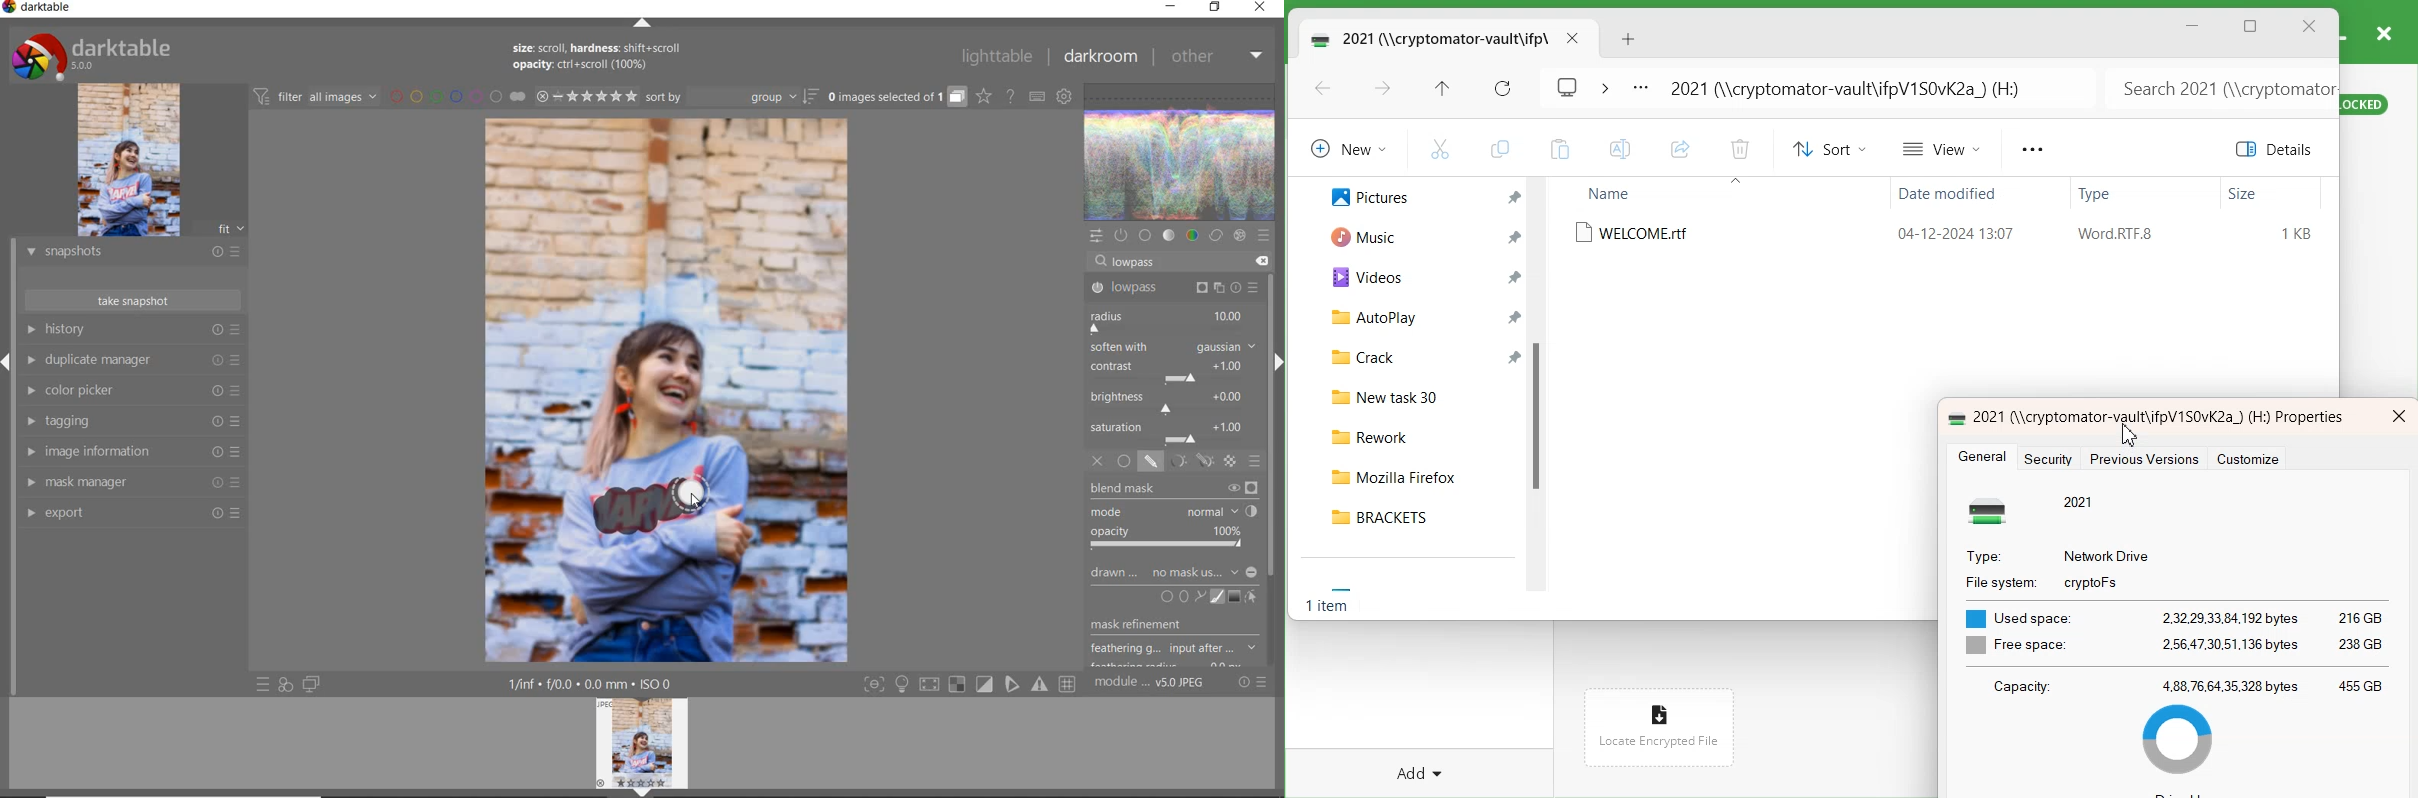  I want to click on icon, so click(1994, 511).